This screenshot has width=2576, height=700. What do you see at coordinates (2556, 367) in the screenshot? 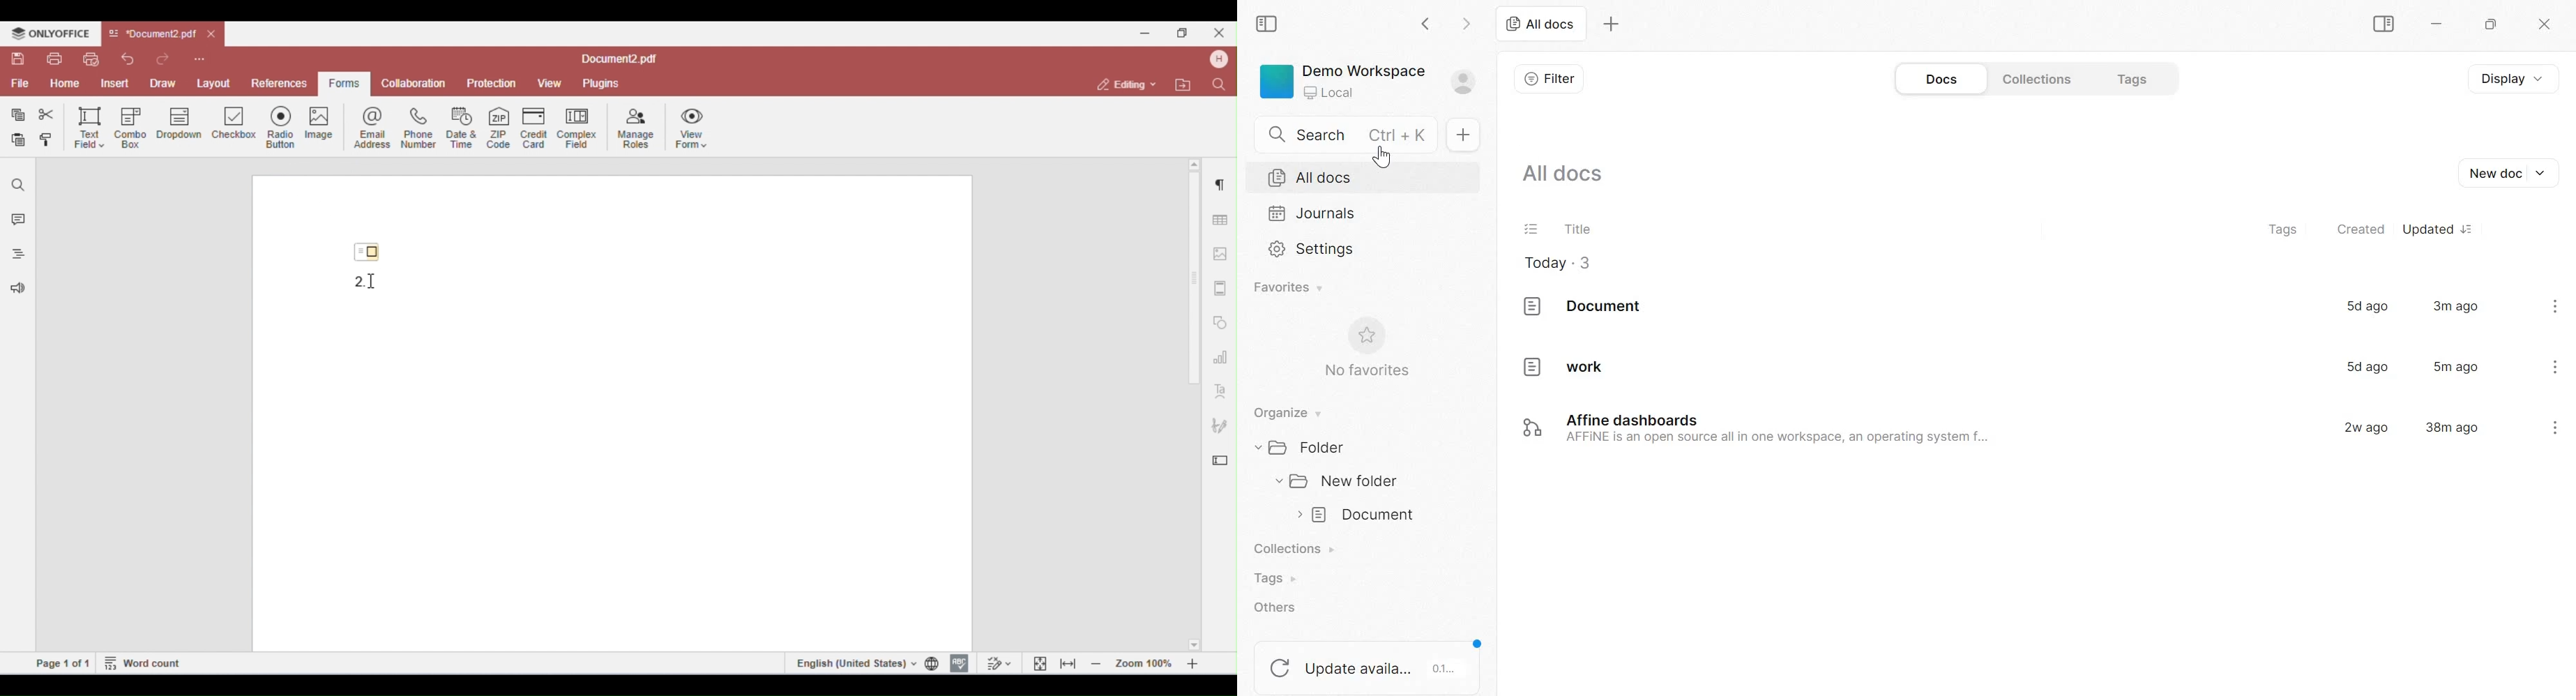
I see `kebab menu` at bounding box center [2556, 367].